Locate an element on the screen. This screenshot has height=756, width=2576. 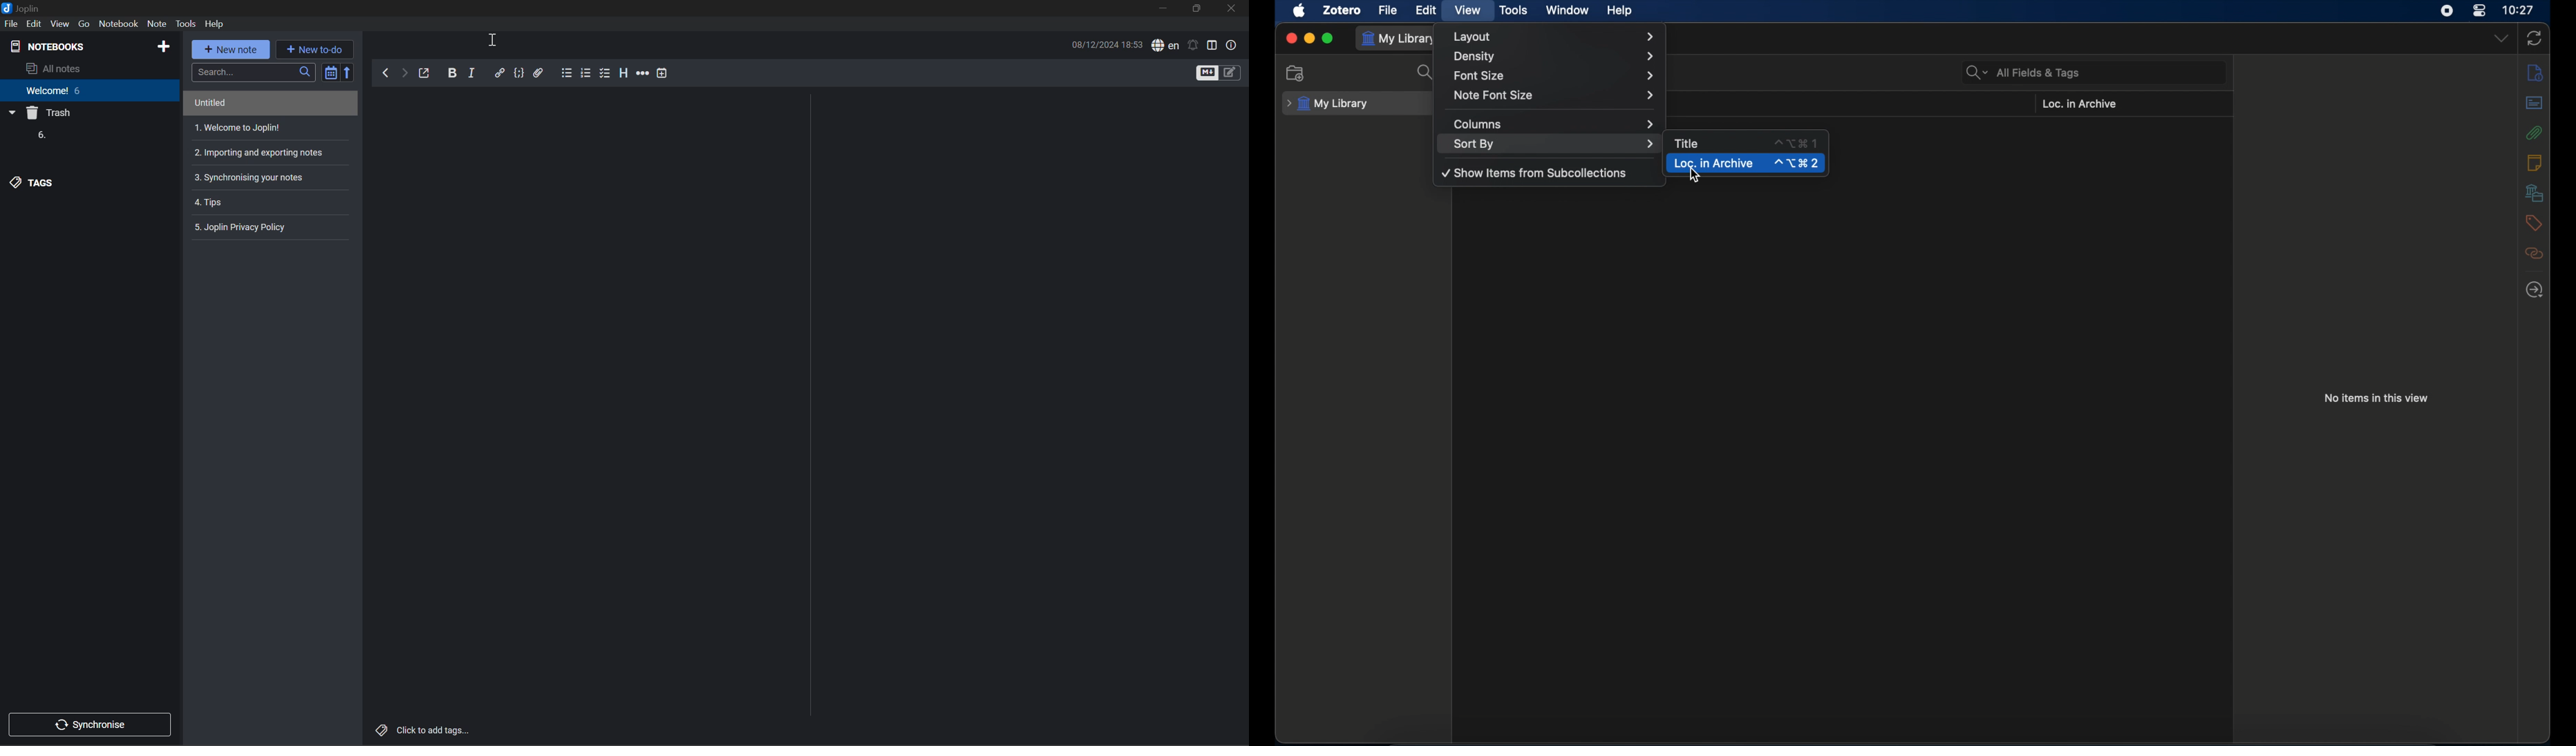
More is located at coordinates (643, 73).